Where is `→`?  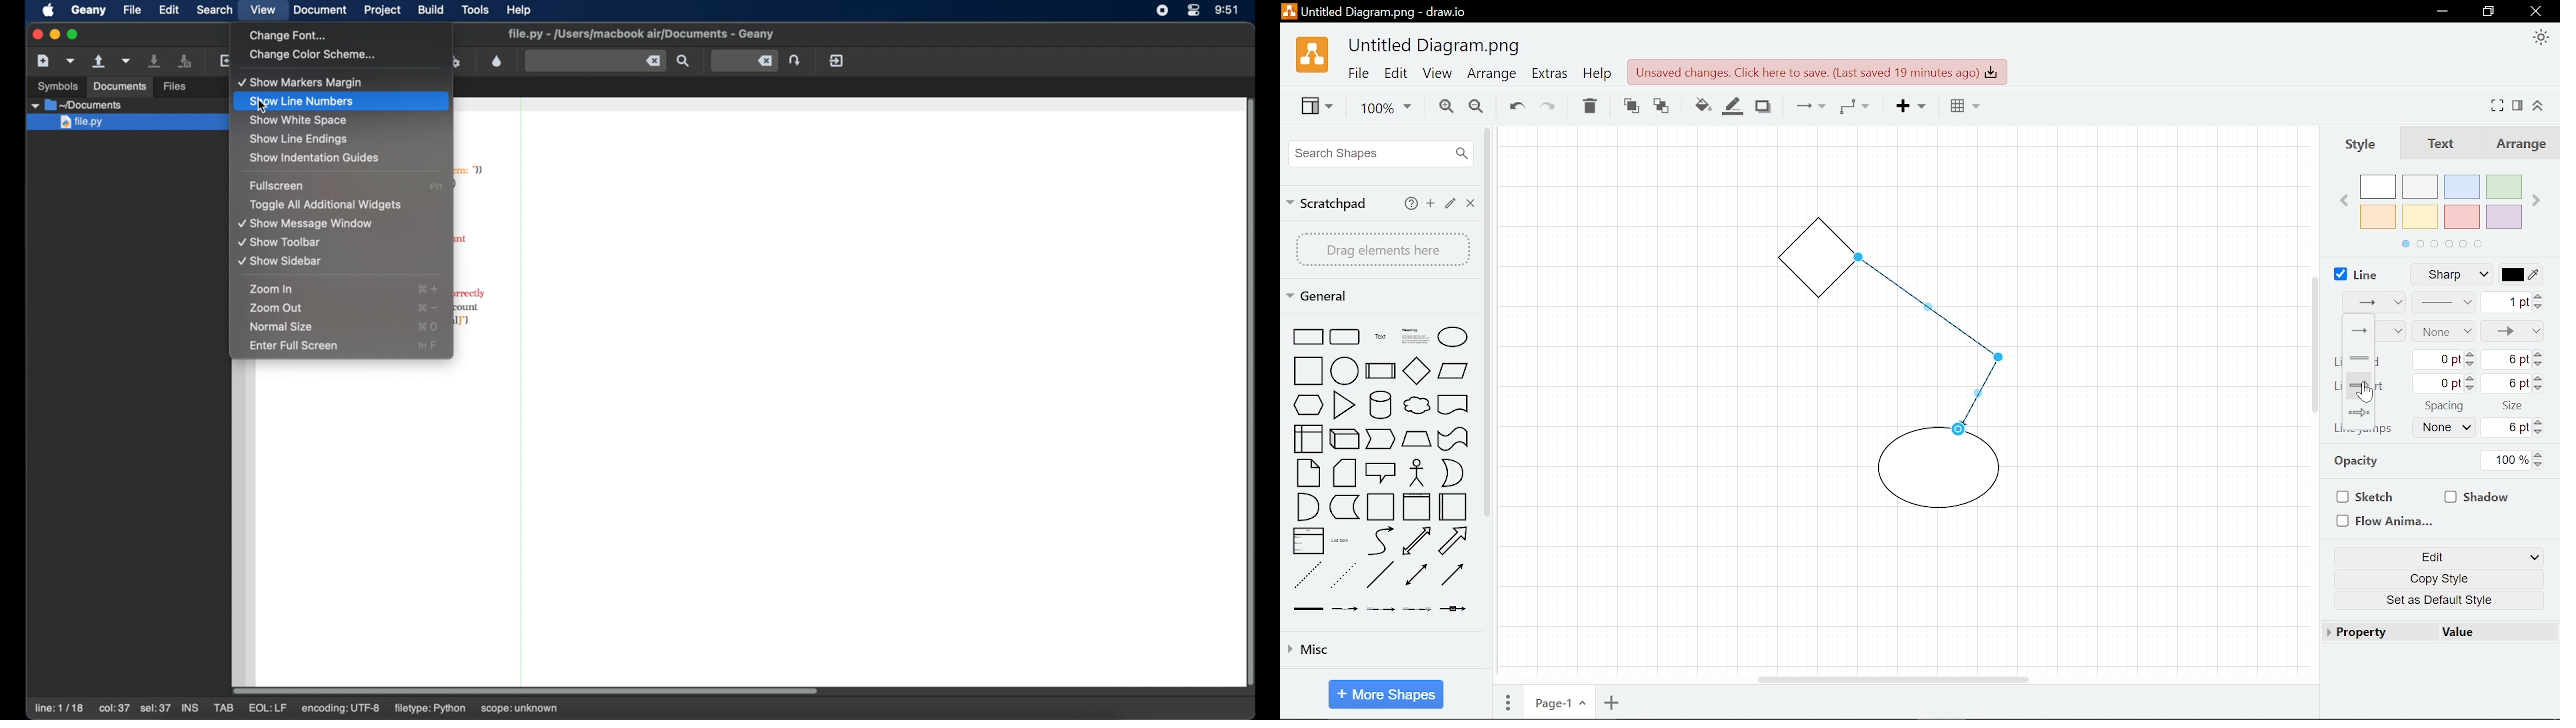 → is located at coordinates (2358, 385).